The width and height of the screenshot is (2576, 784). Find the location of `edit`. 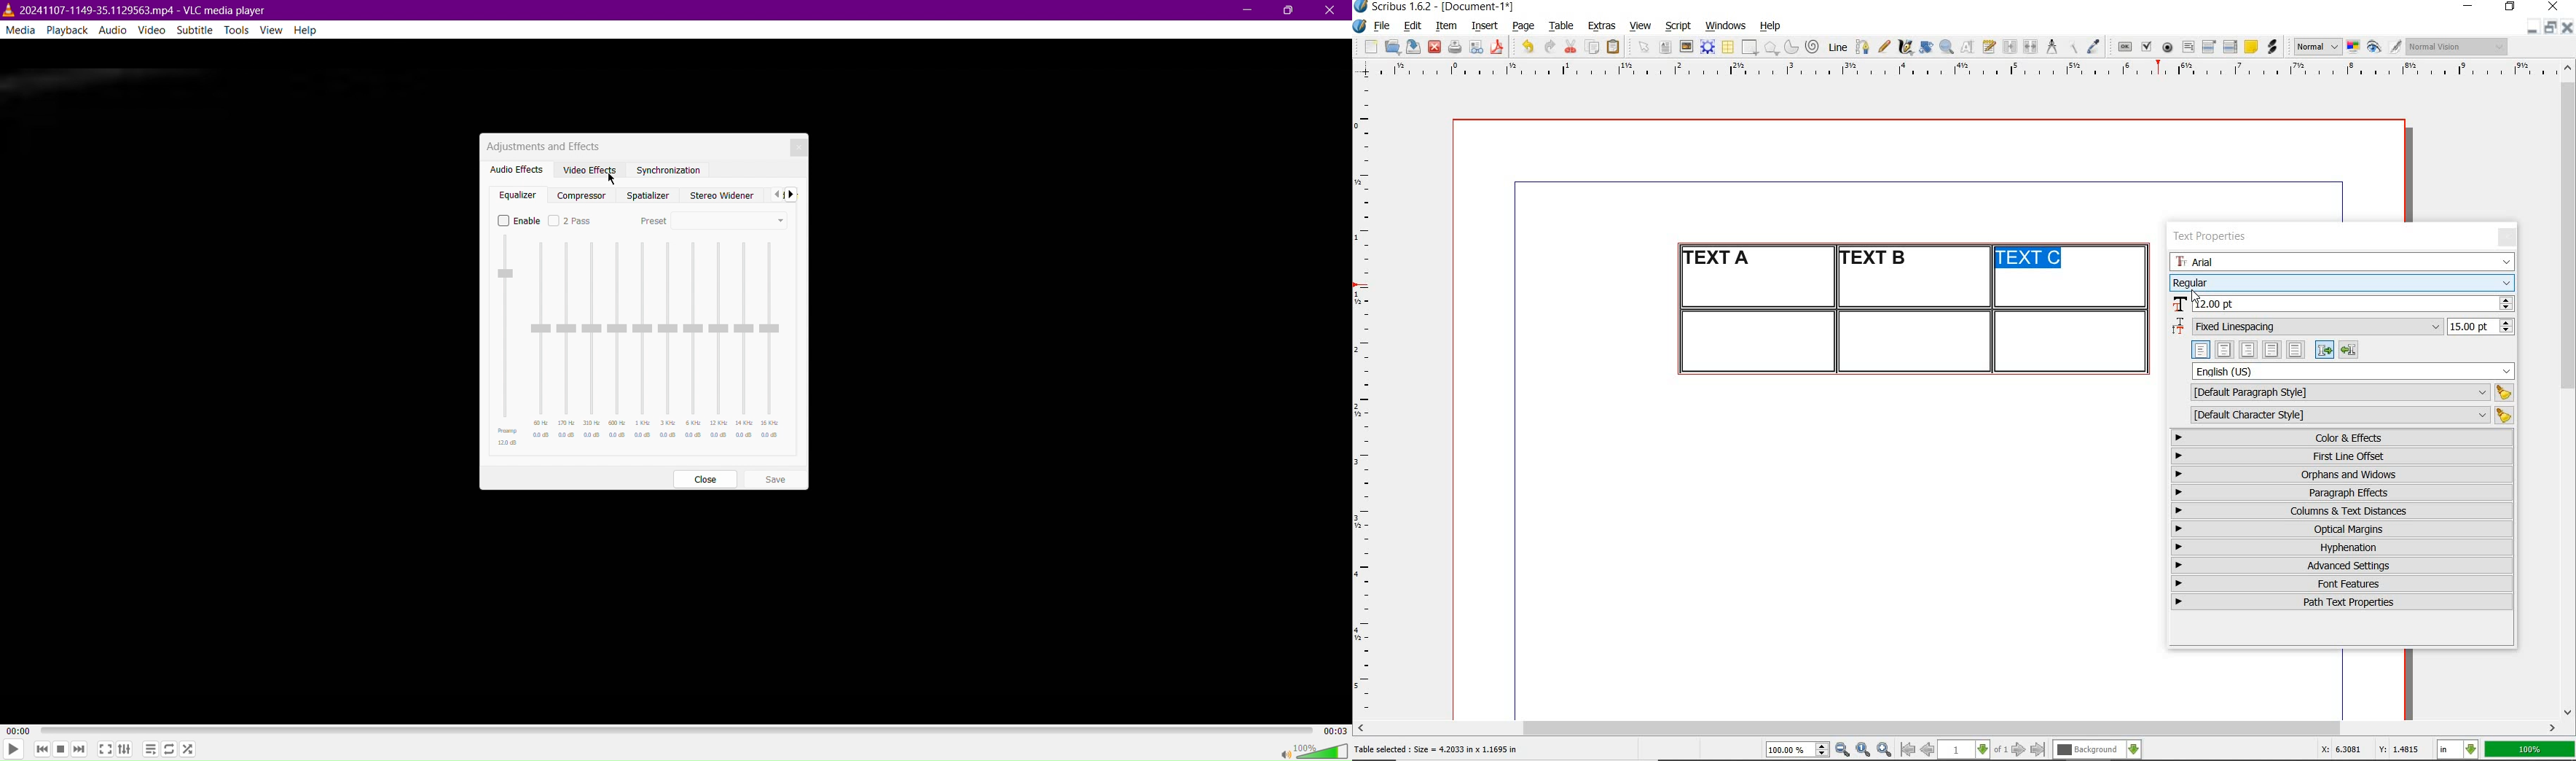

edit is located at coordinates (1413, 26).